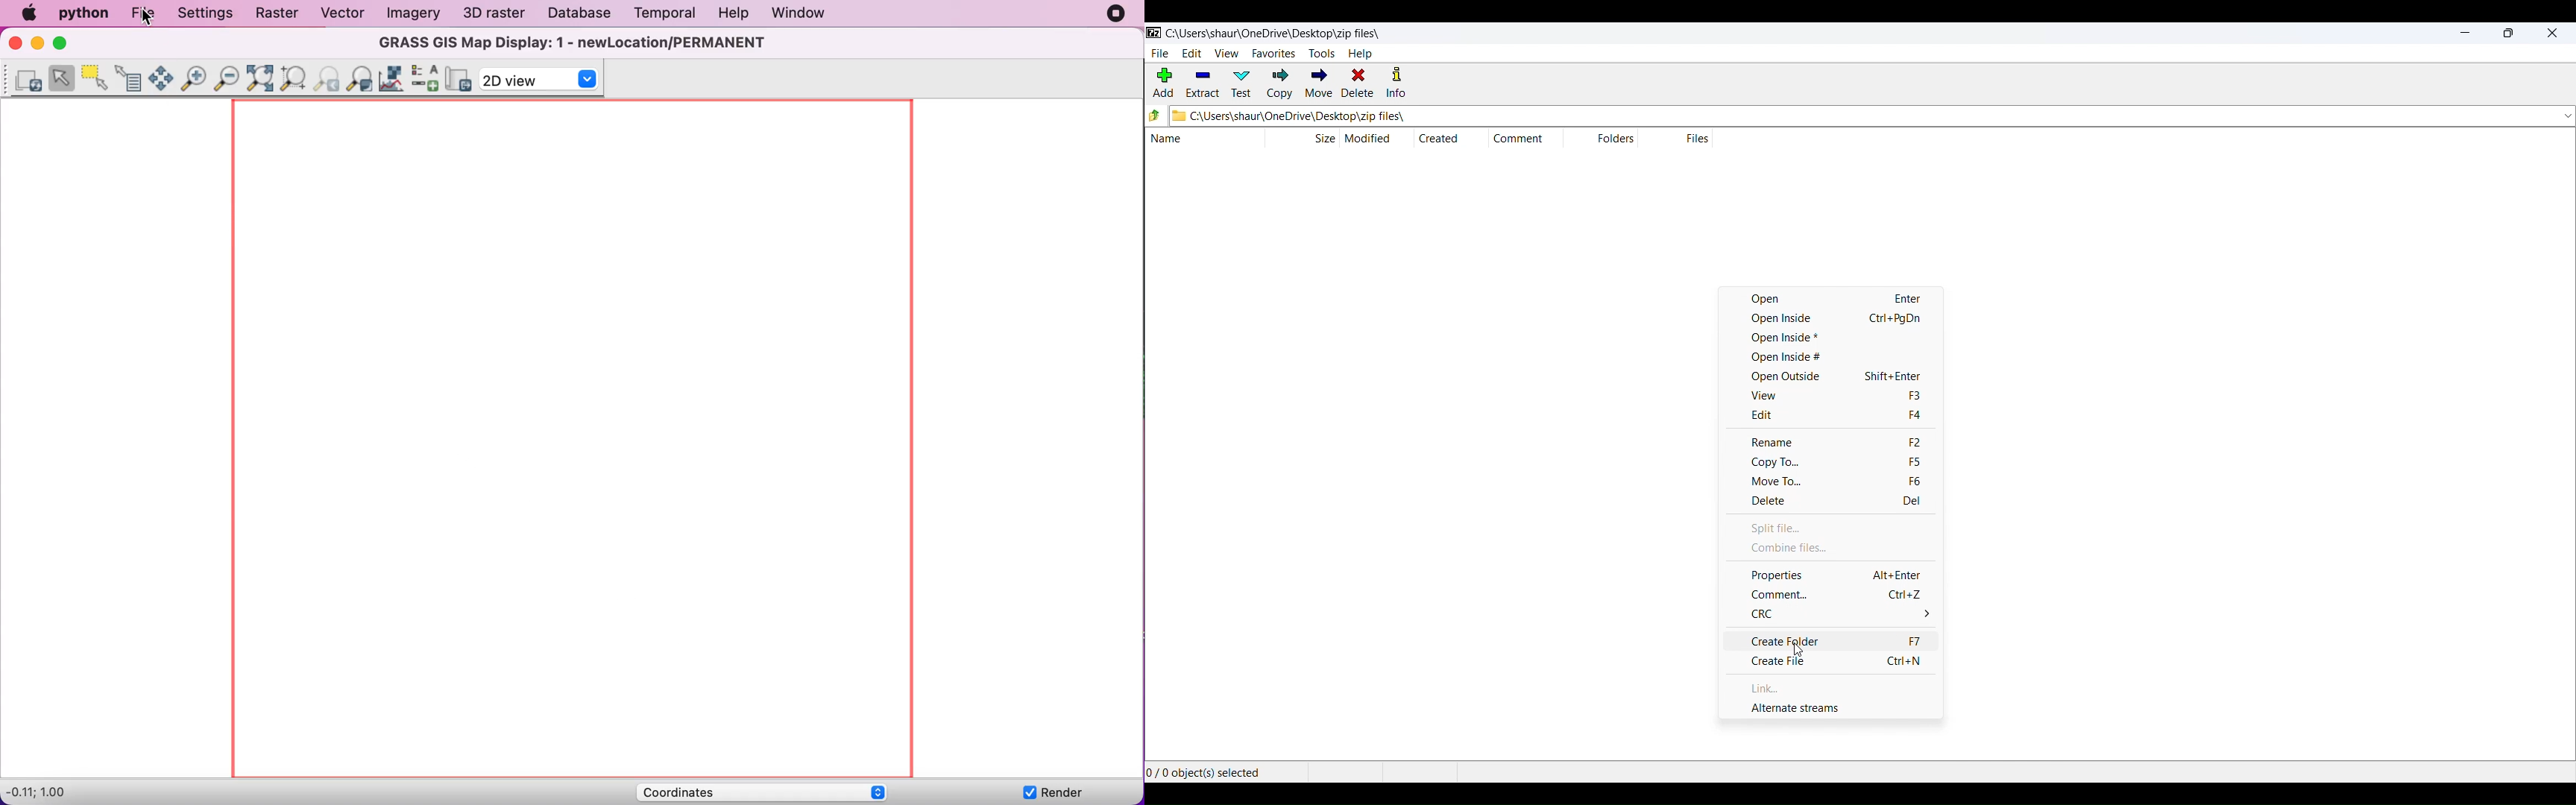 Image resolution: width=2576 pixels, height=812 pixels. Describe the element at coordinates (1202, 84) in the screenshot. I see `EXTRACT` at that location.